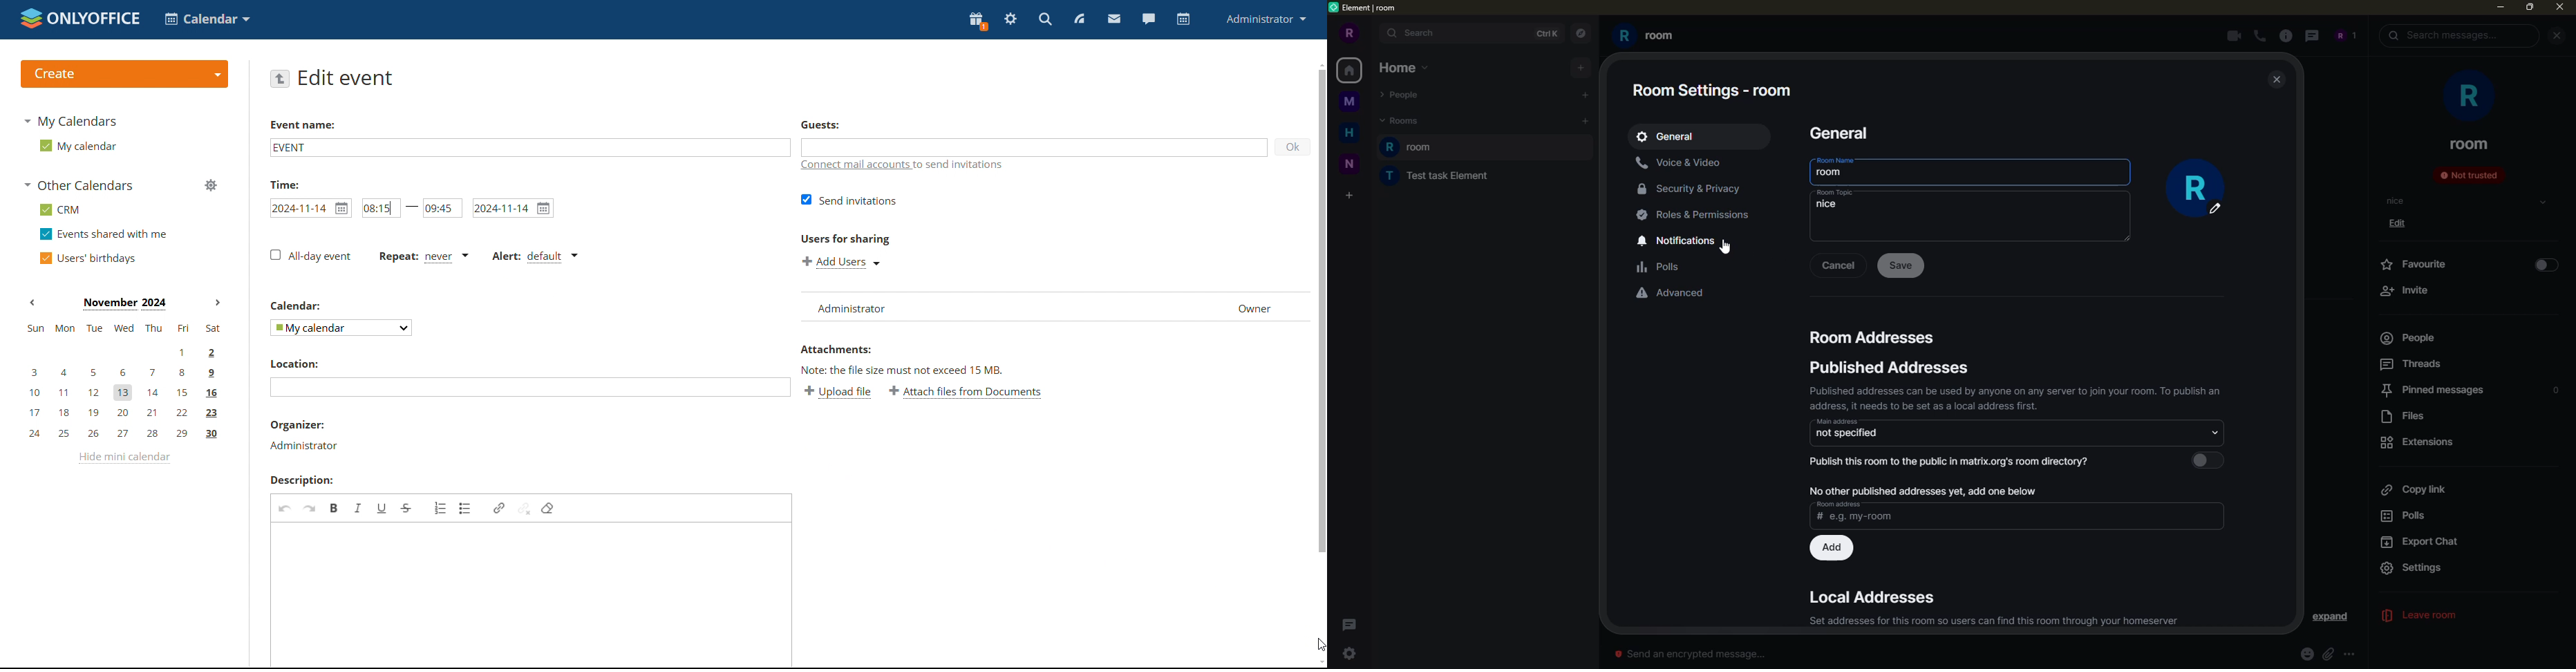  What do you see at coordinates (1876, 597) in the screenshot?
I see `local addresses` at bounding box center [1876, 597].